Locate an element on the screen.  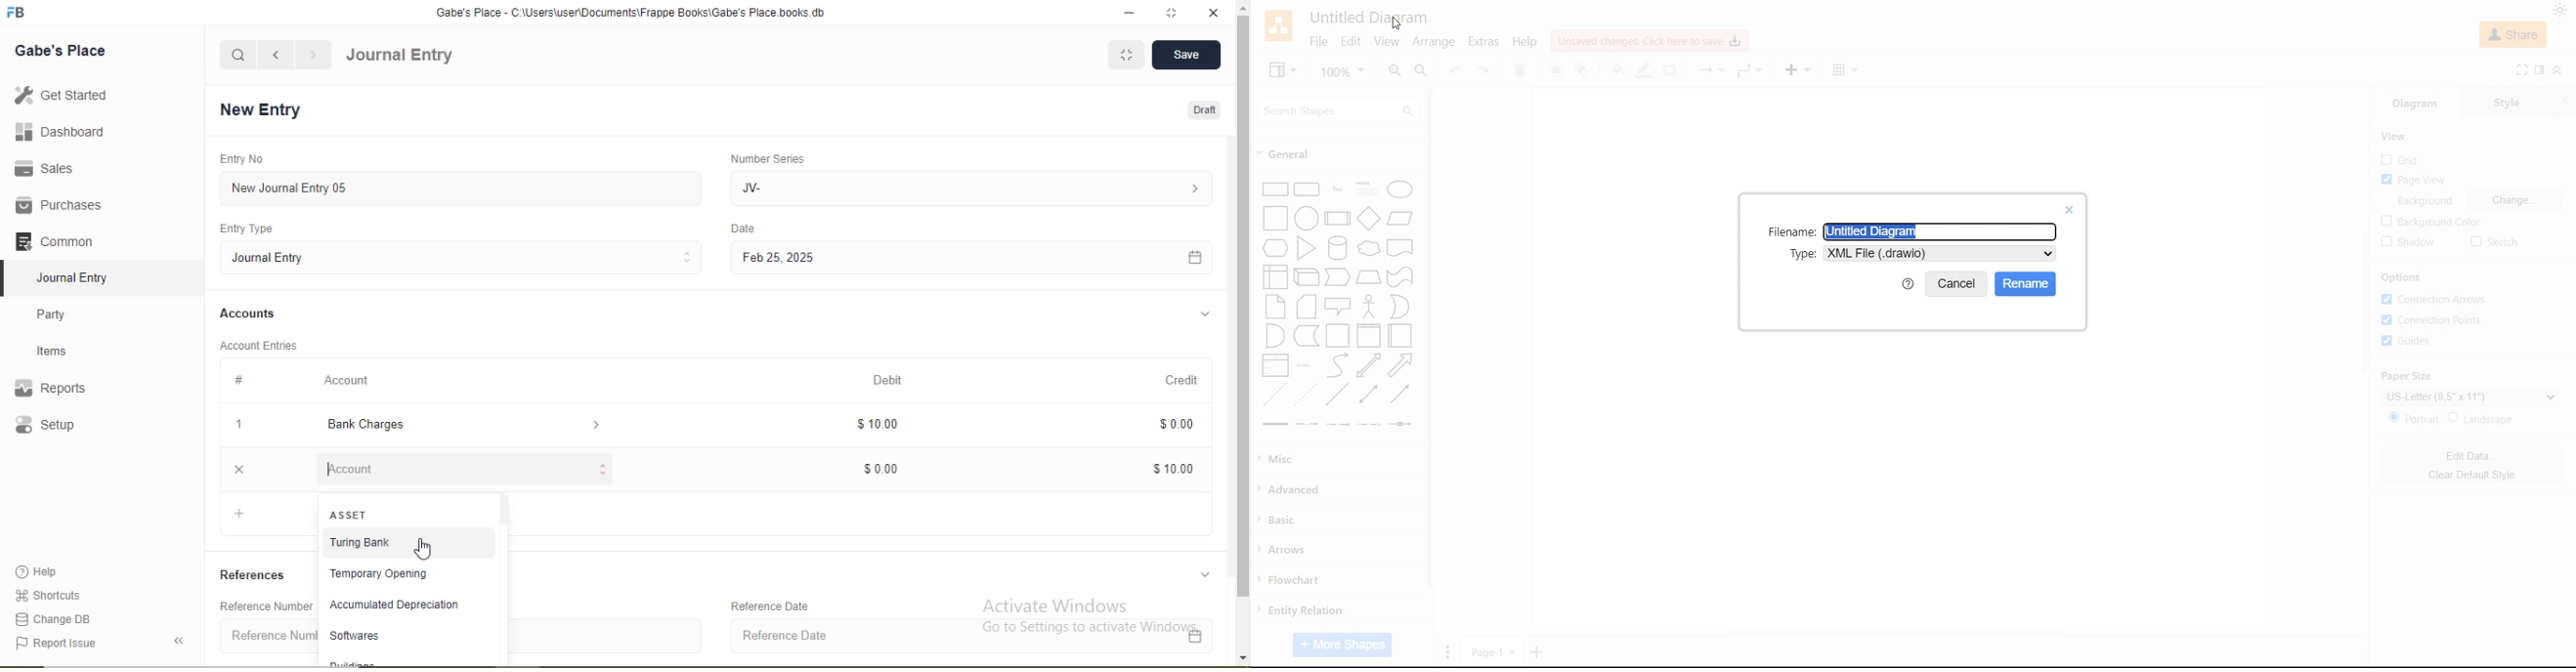
JV- is located at coordinates (975, 188).